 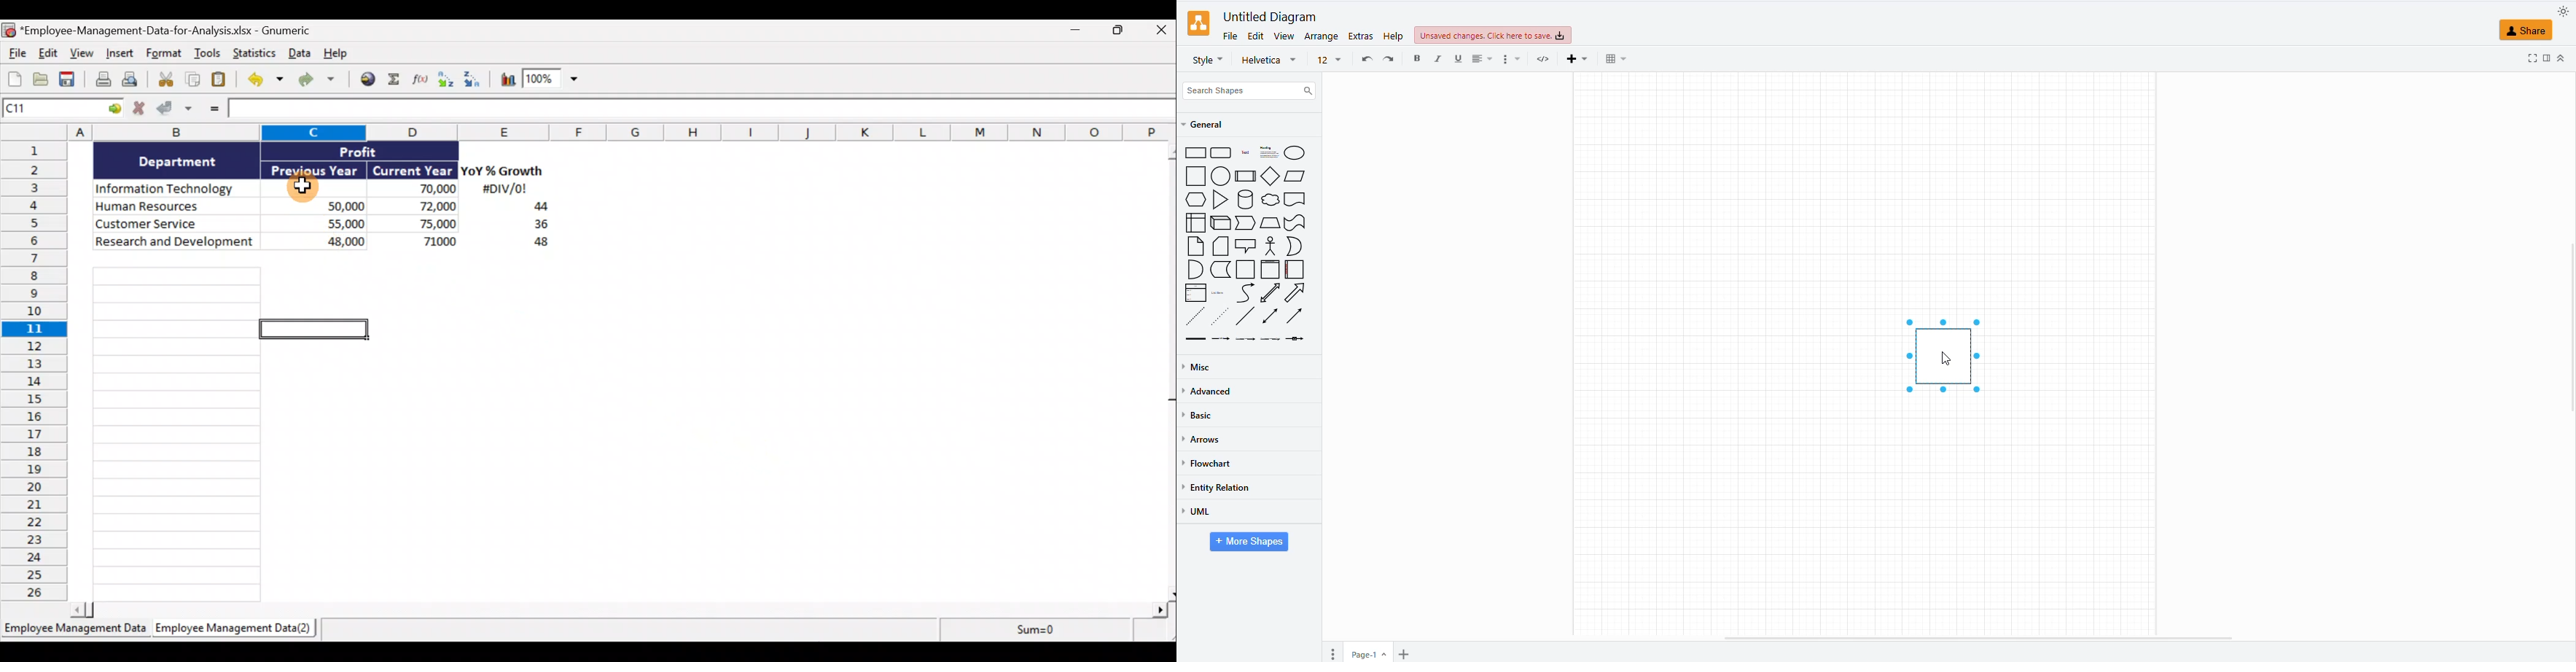 What do you see at coordinates (310, 187) in the screenshot?
I see `Cell C3` at bounding box center [310, 187].